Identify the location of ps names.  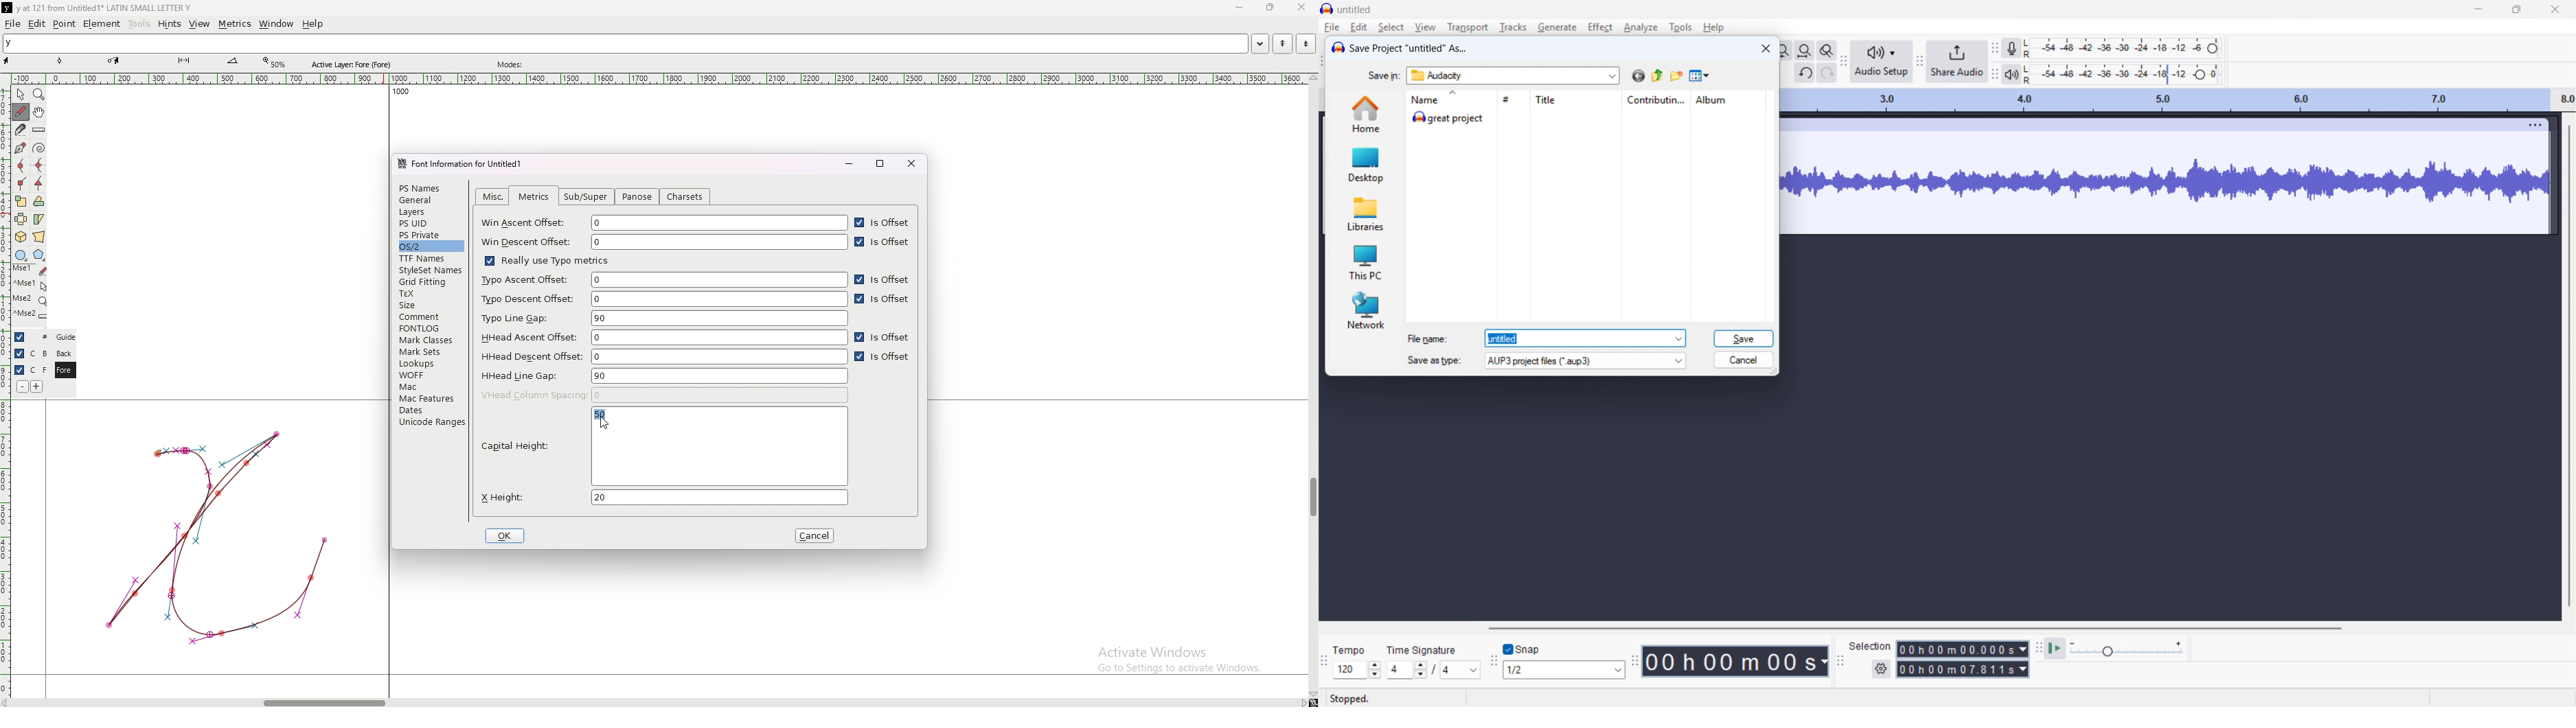
(429, 187).